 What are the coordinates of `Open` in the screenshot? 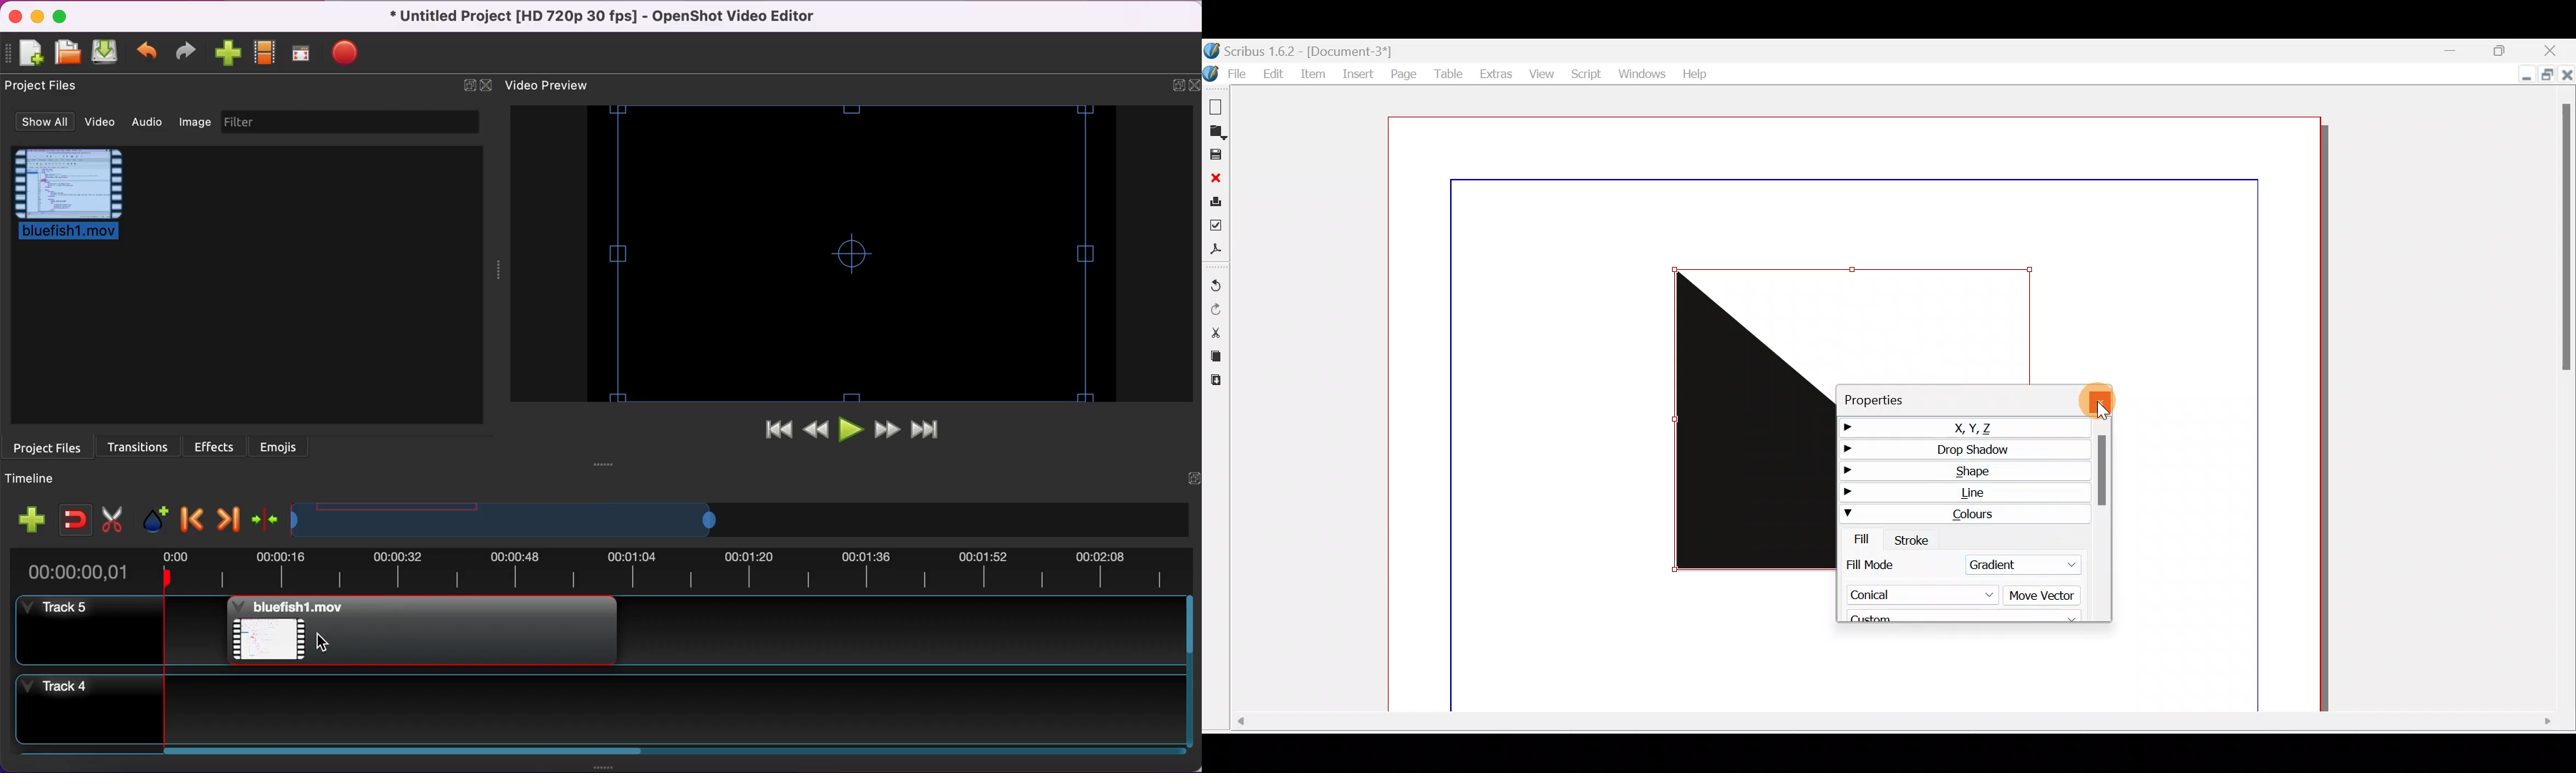 It's located at (1217, 131).